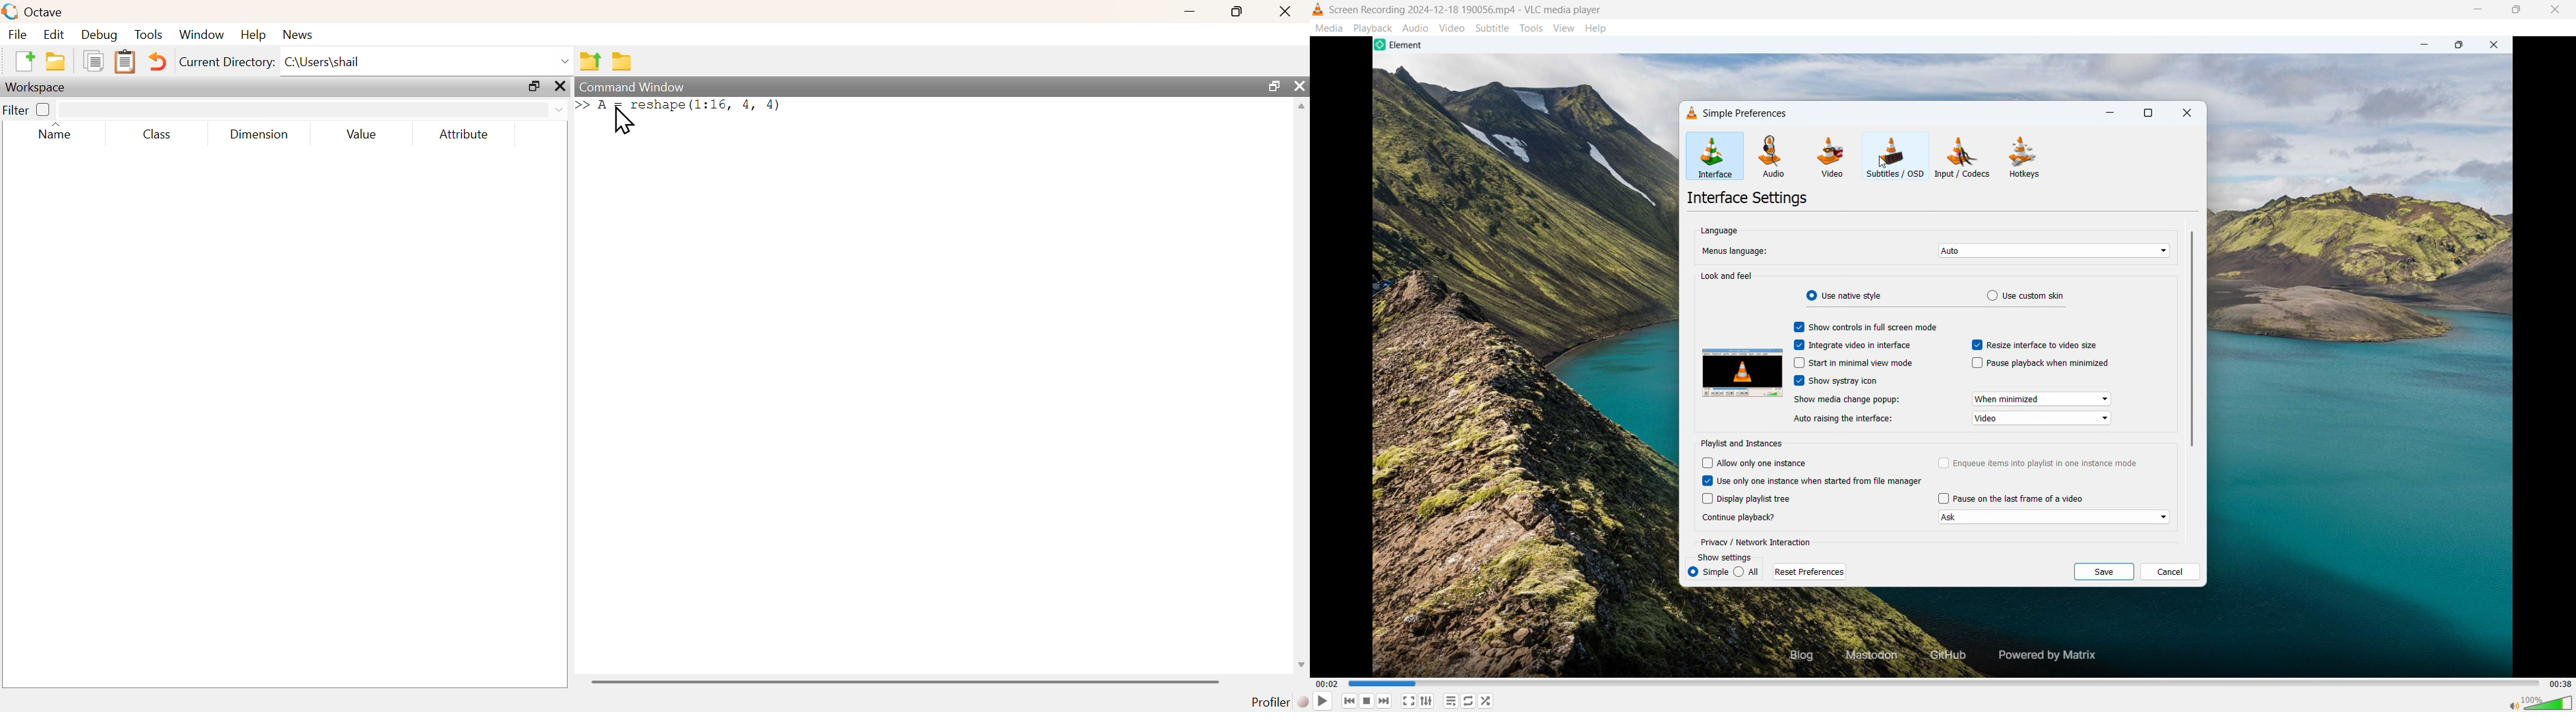 The image size is (2576, 728). Describe the element at coordinates (2555, 10) in the screenshot. I see `Close ` at that location.